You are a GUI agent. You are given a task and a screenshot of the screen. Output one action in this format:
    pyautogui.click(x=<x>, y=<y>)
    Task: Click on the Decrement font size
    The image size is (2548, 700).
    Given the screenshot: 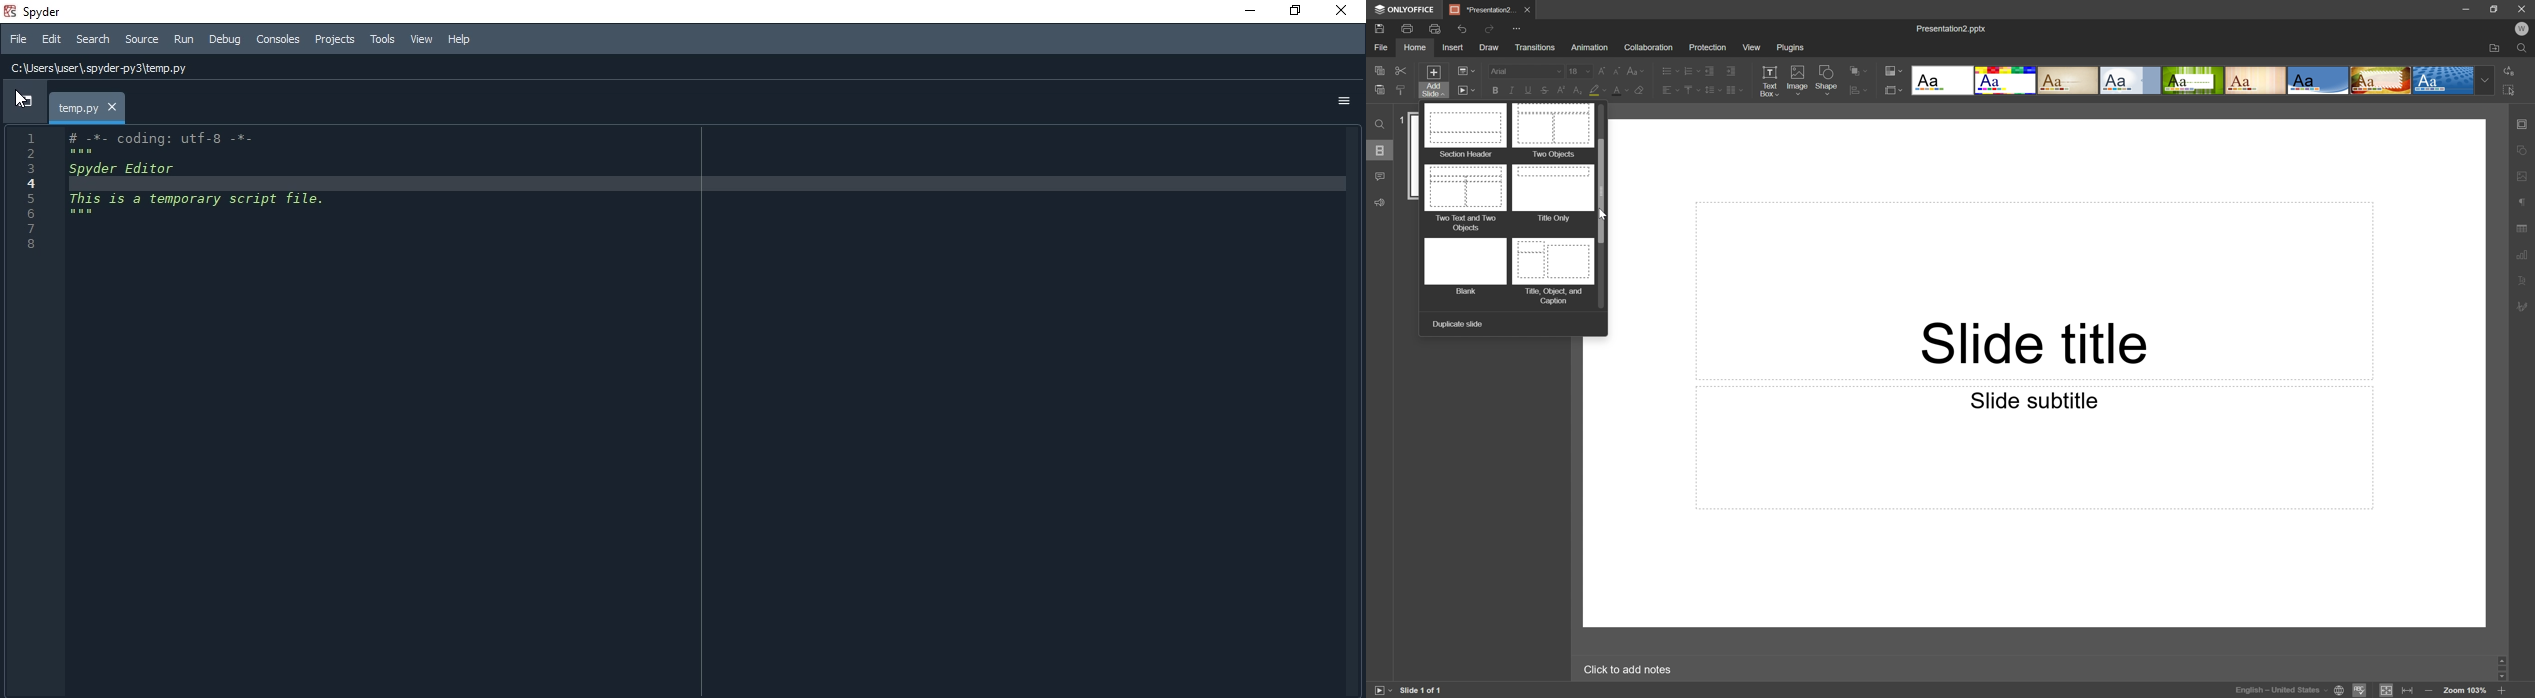 What is the action you would take?
    pyautogui.click(x=1618, y=69)
    